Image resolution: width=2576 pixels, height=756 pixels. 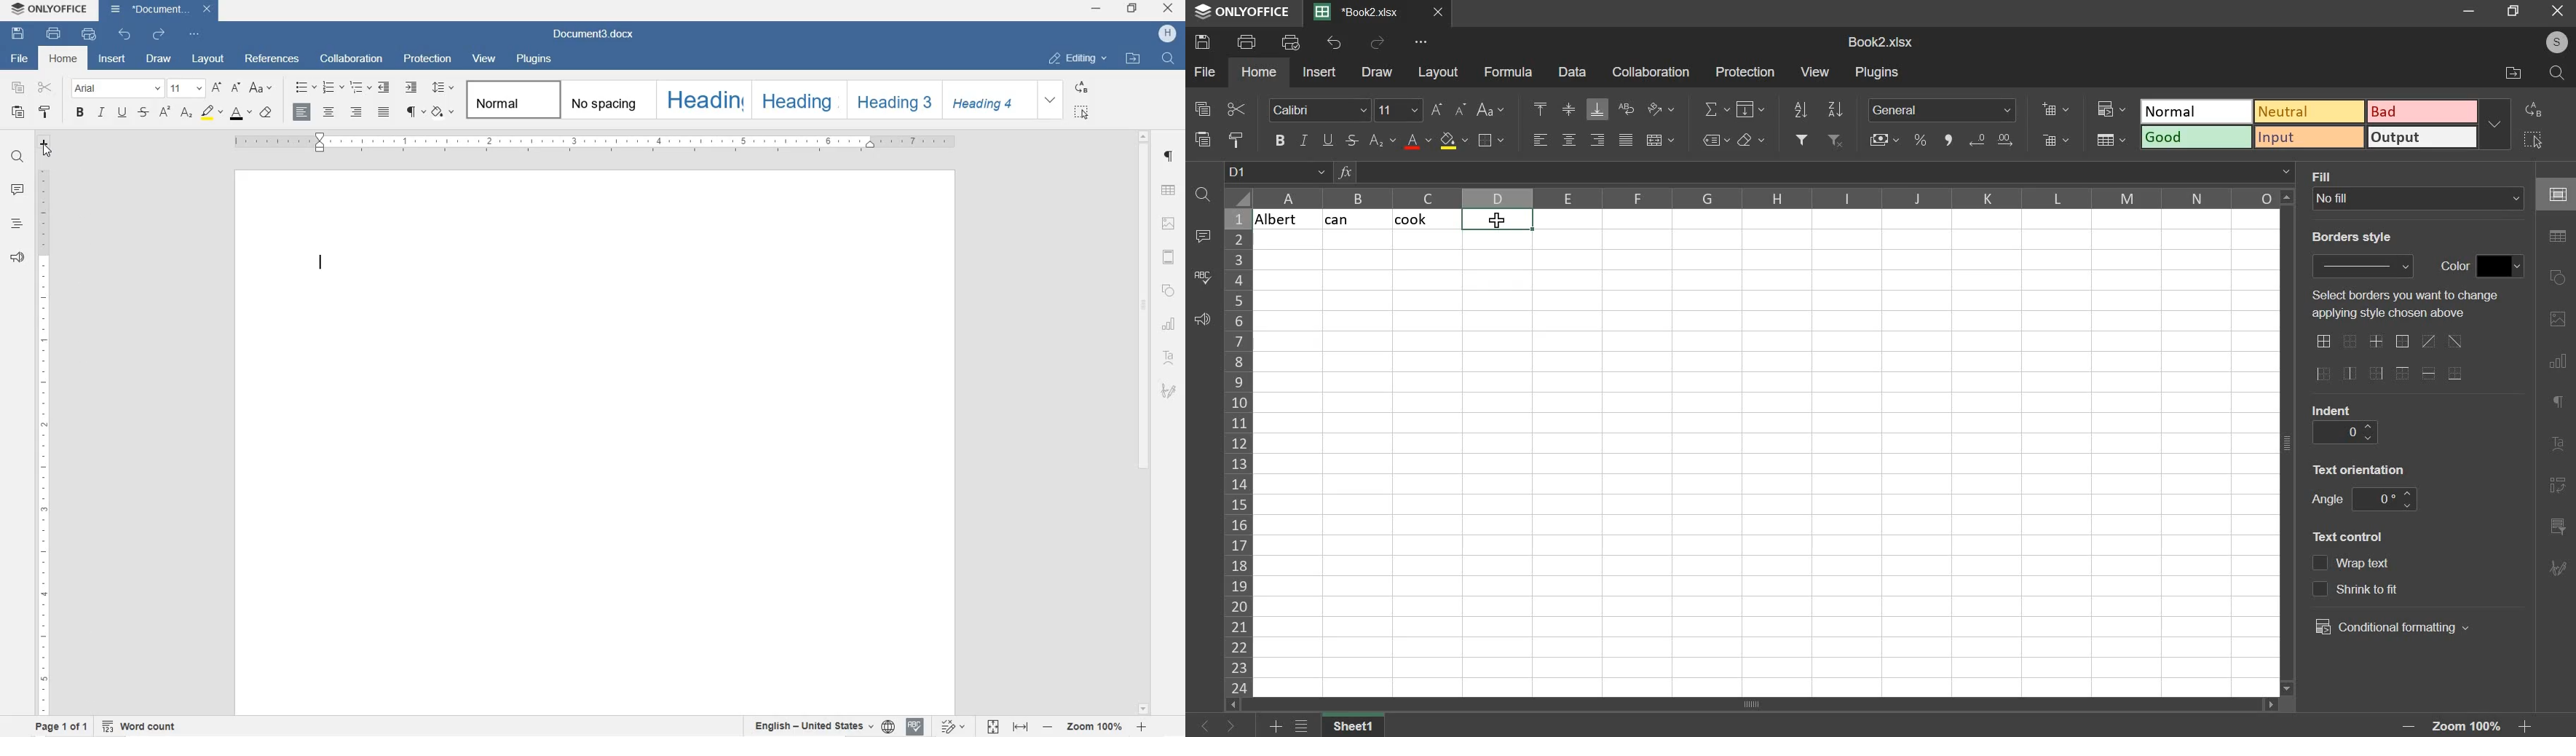 What do you see at coordinates (1378, 73) in the screenshot?
I see `draw` at bounding box center [1378, 73].